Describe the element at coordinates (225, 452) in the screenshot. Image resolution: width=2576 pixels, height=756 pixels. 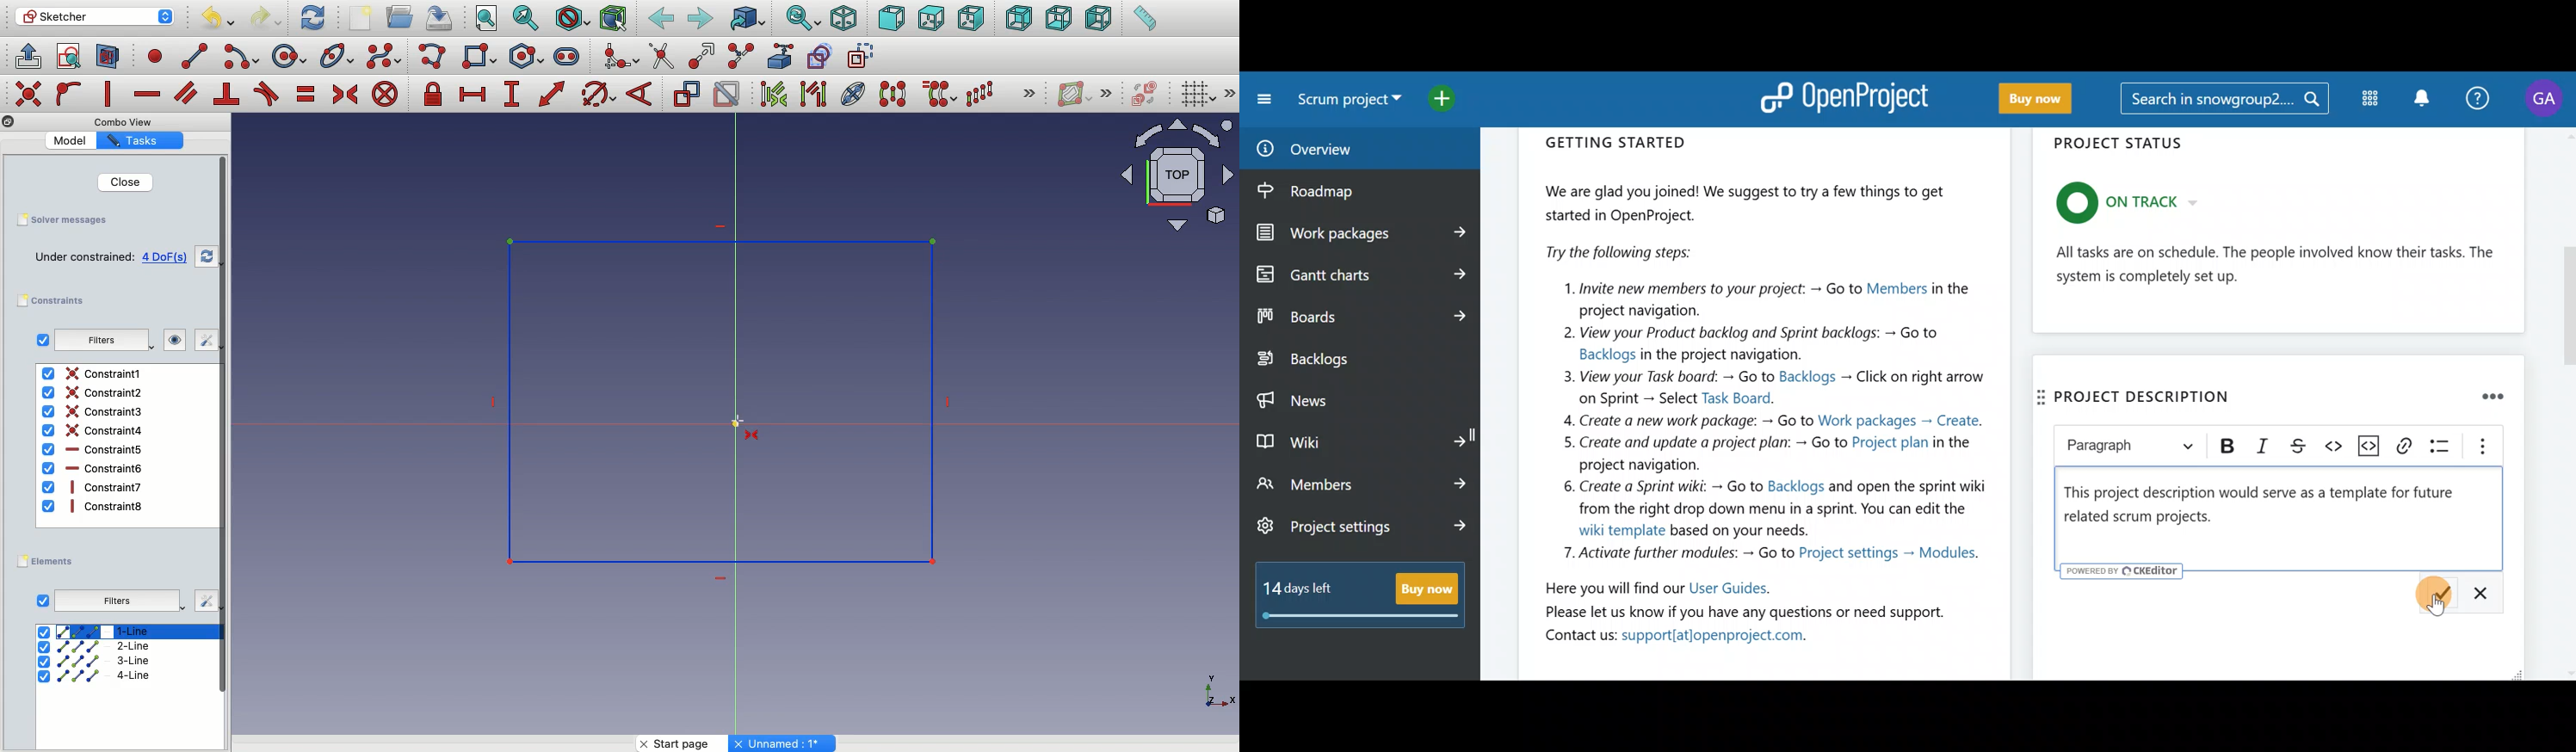
I see `scroll` at that location.